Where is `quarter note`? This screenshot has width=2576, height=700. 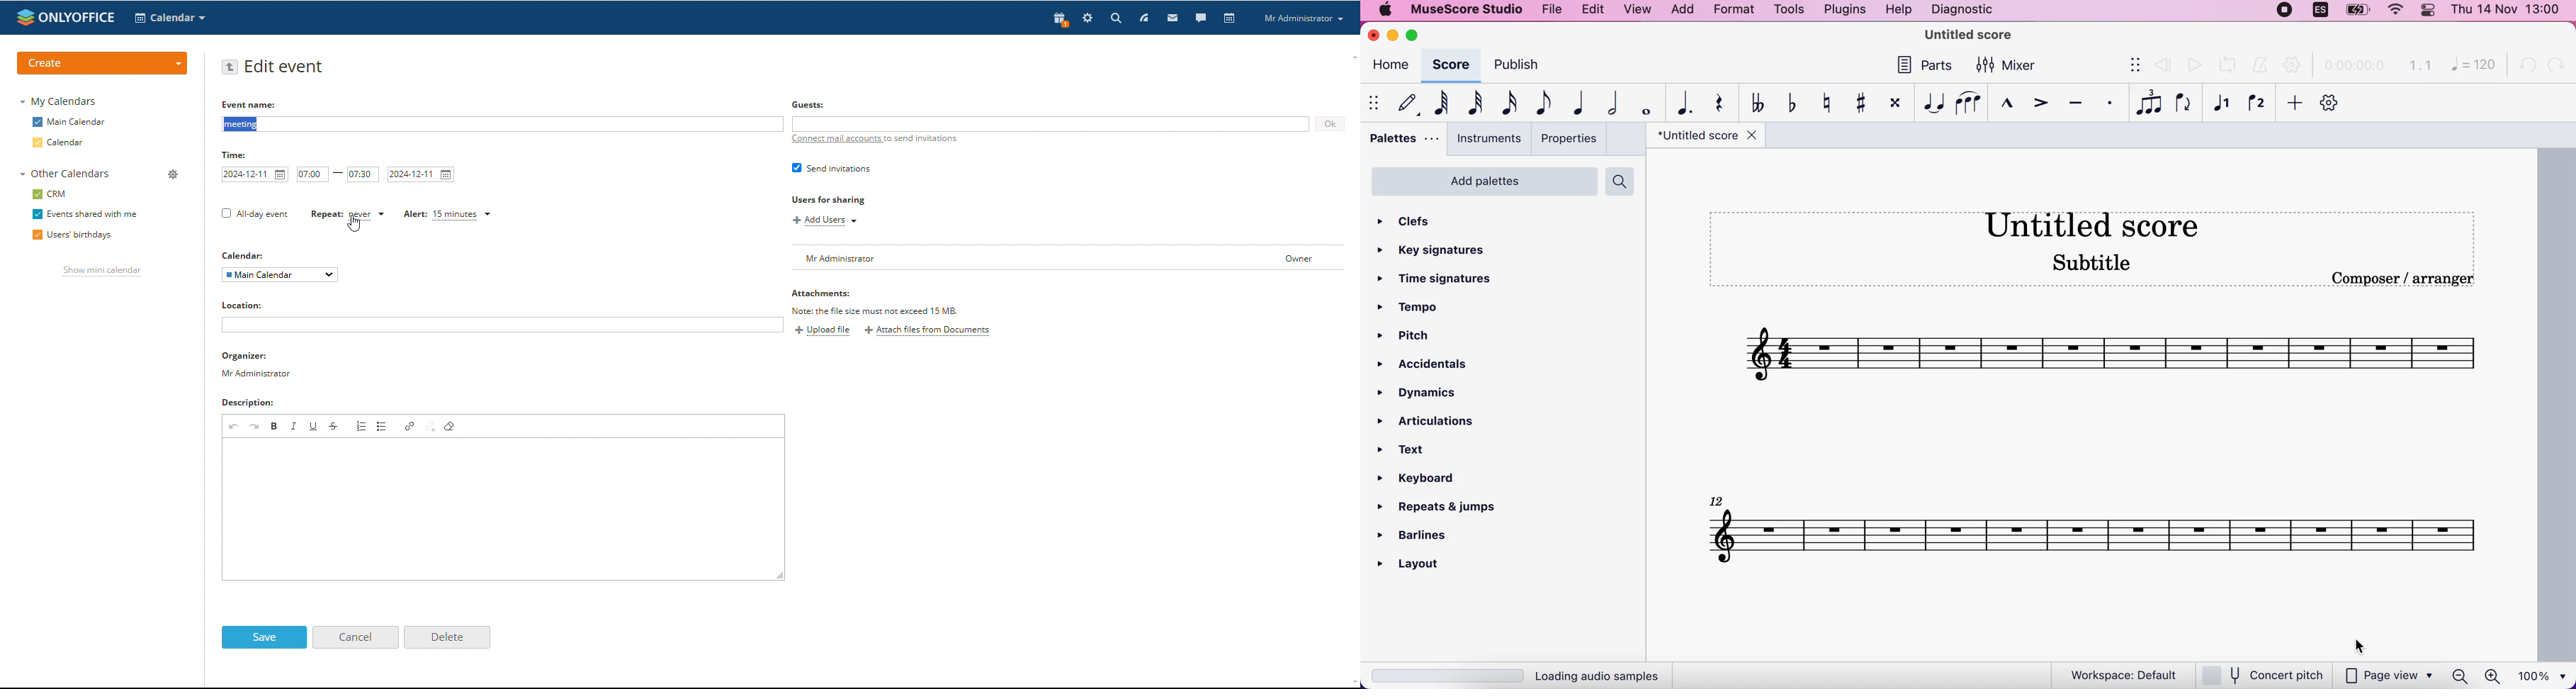 quarter note is located at coordinates (1575, 104).